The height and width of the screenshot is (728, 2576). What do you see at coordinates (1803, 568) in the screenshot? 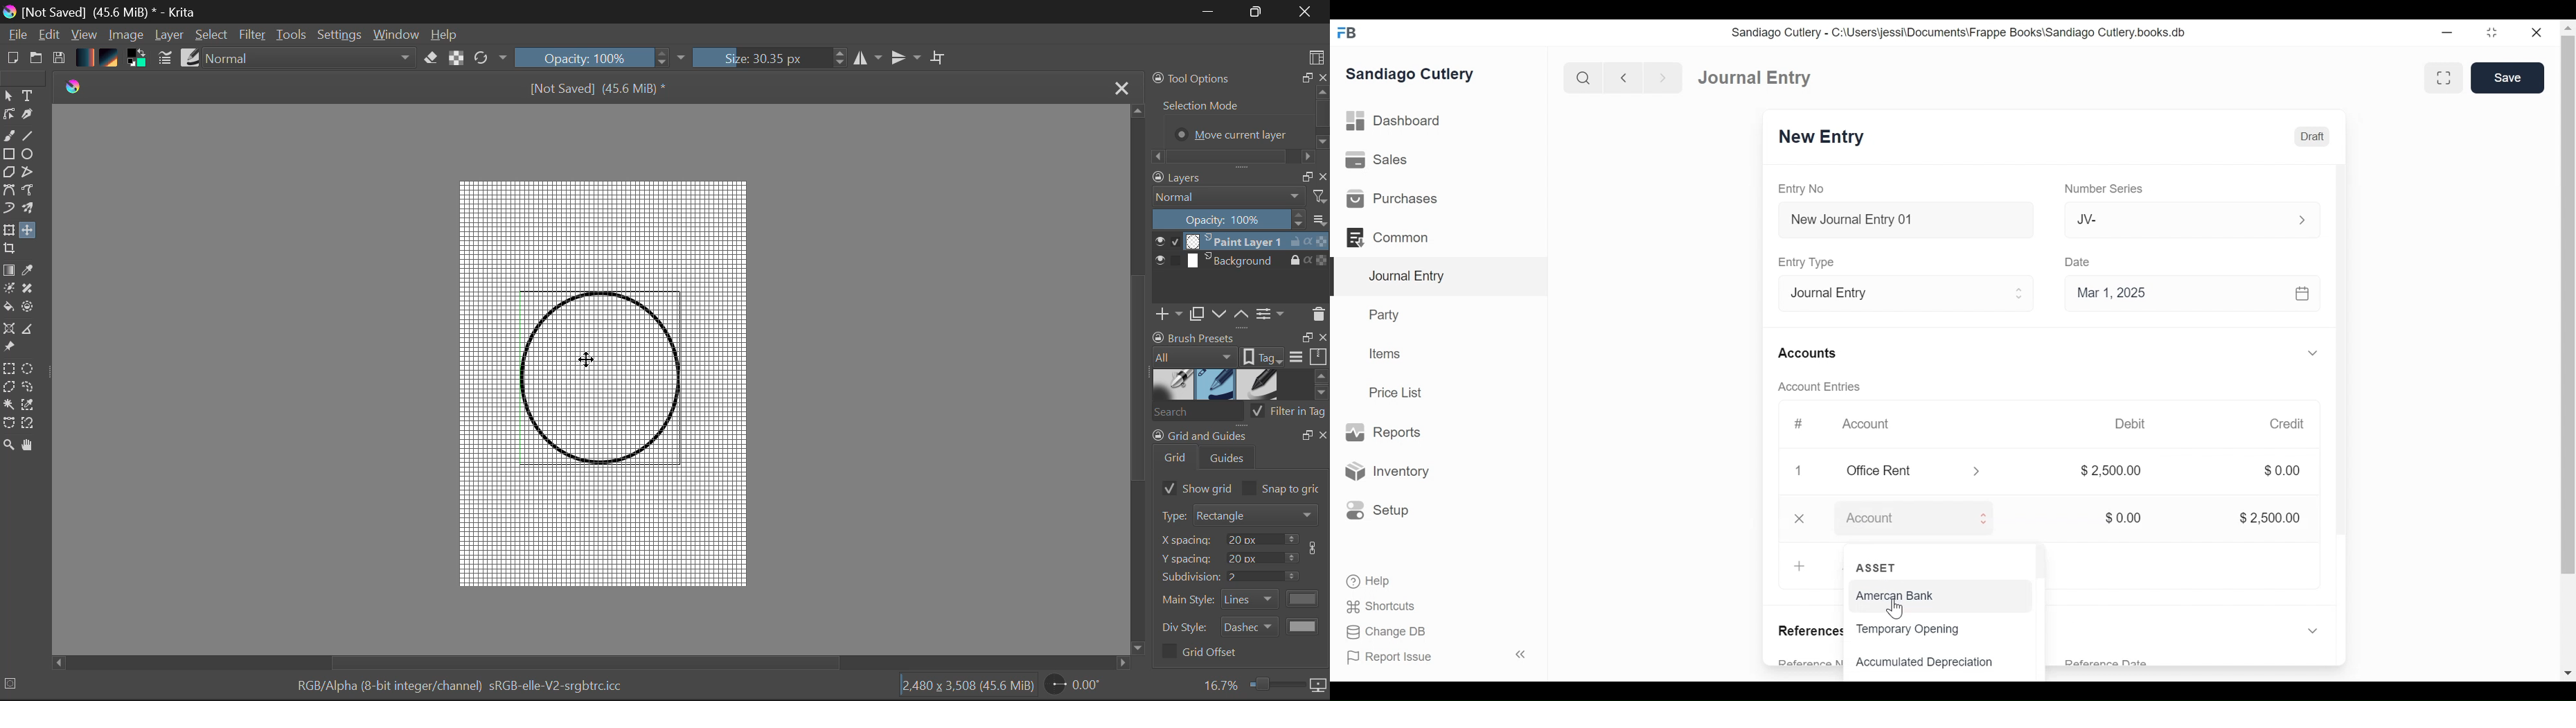
I see `Add Row` at bounding box center [1803, 568].